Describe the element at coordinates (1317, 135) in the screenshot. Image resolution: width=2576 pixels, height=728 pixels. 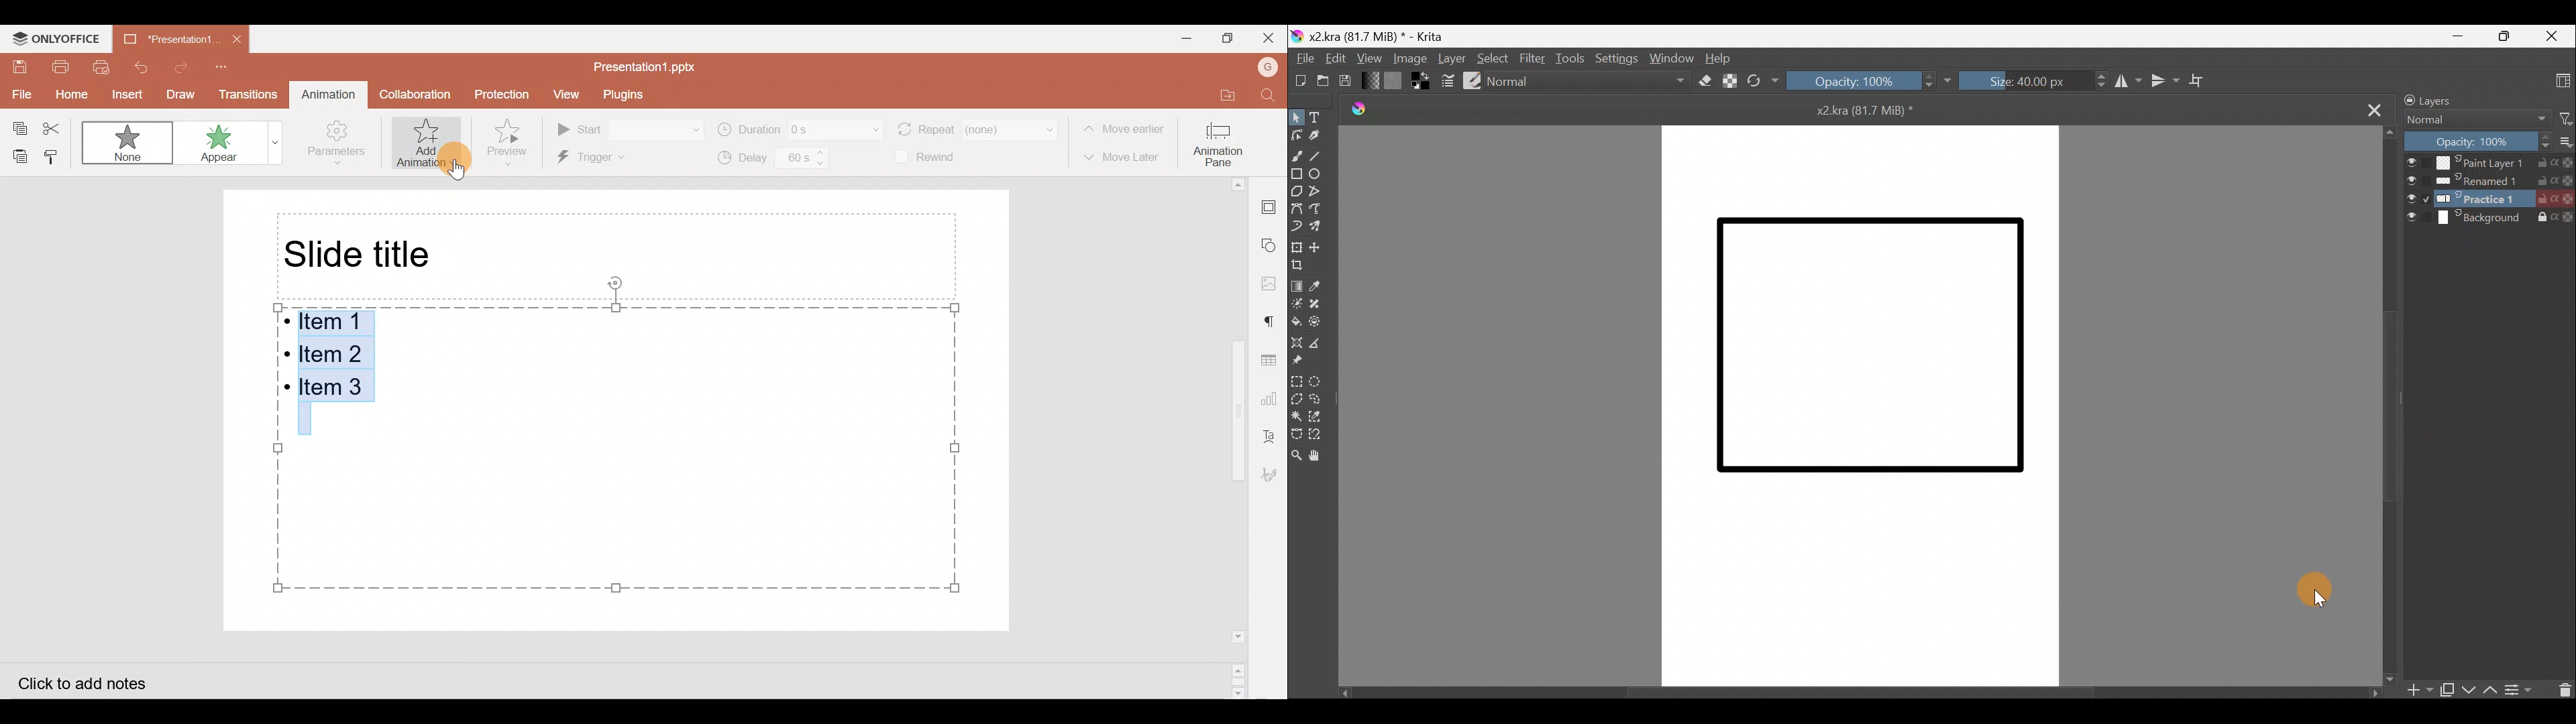
I see `Calligraphy` at that location.